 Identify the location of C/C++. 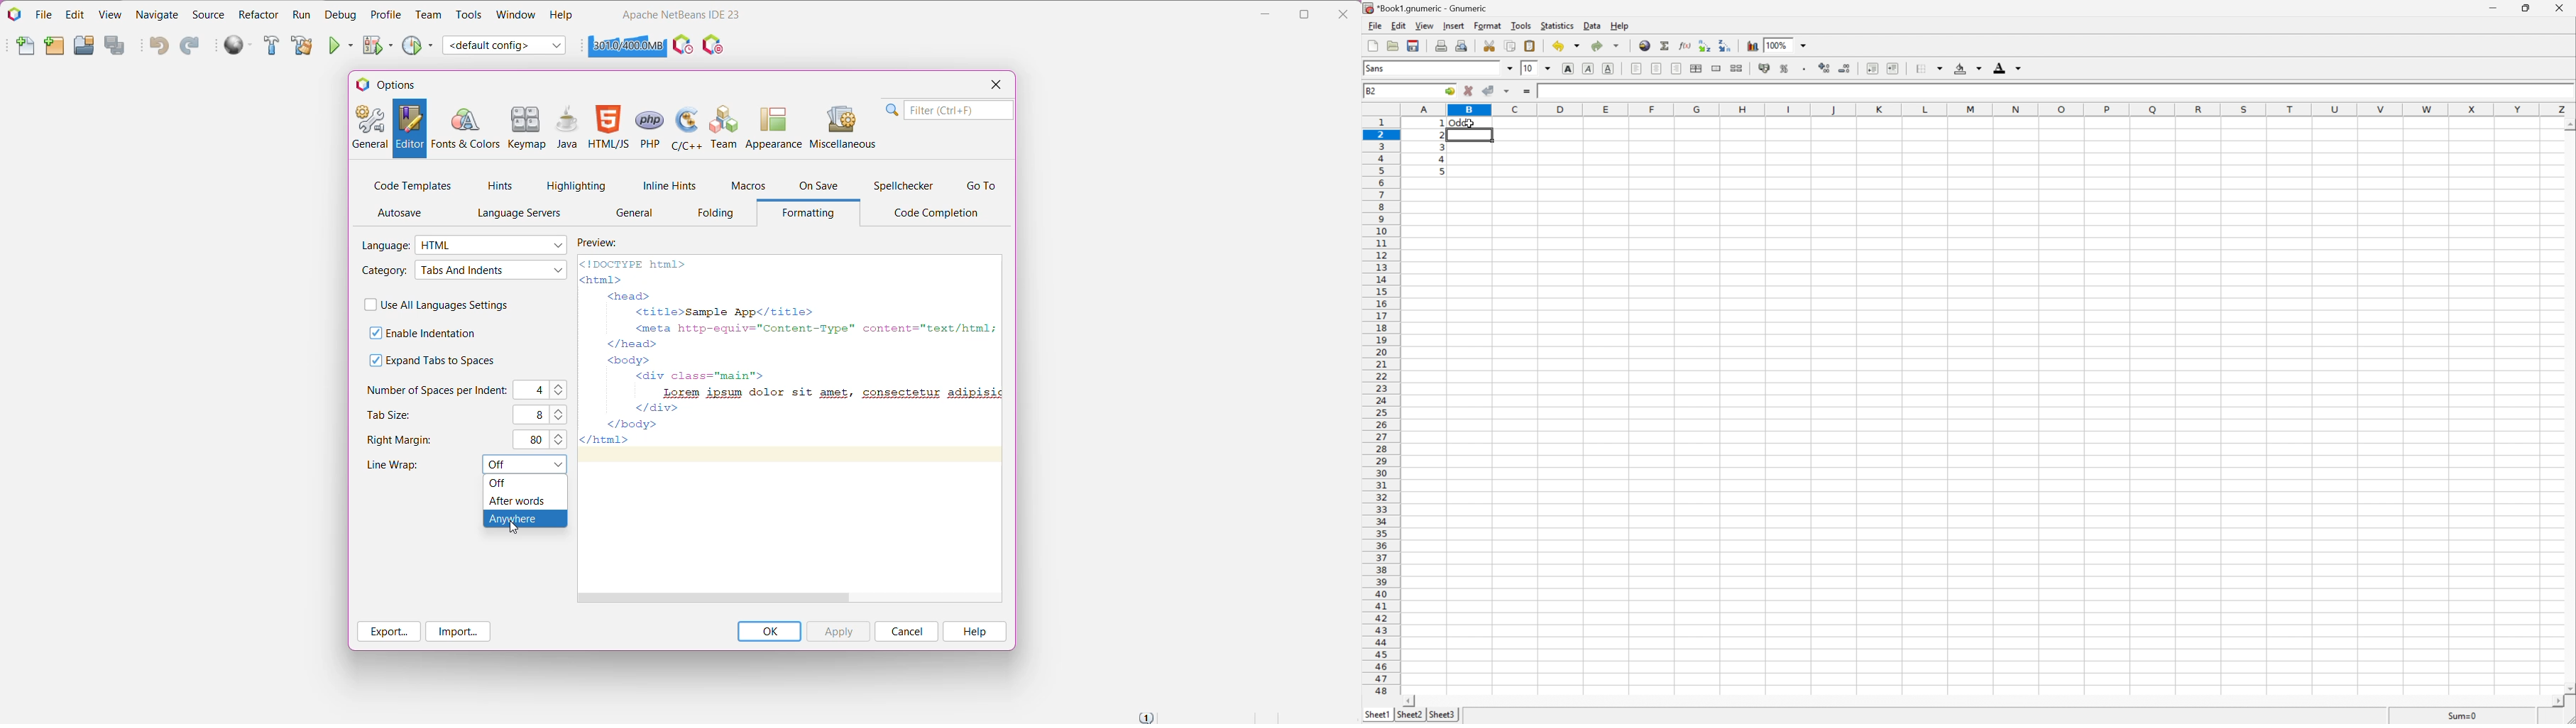
(685, 127).